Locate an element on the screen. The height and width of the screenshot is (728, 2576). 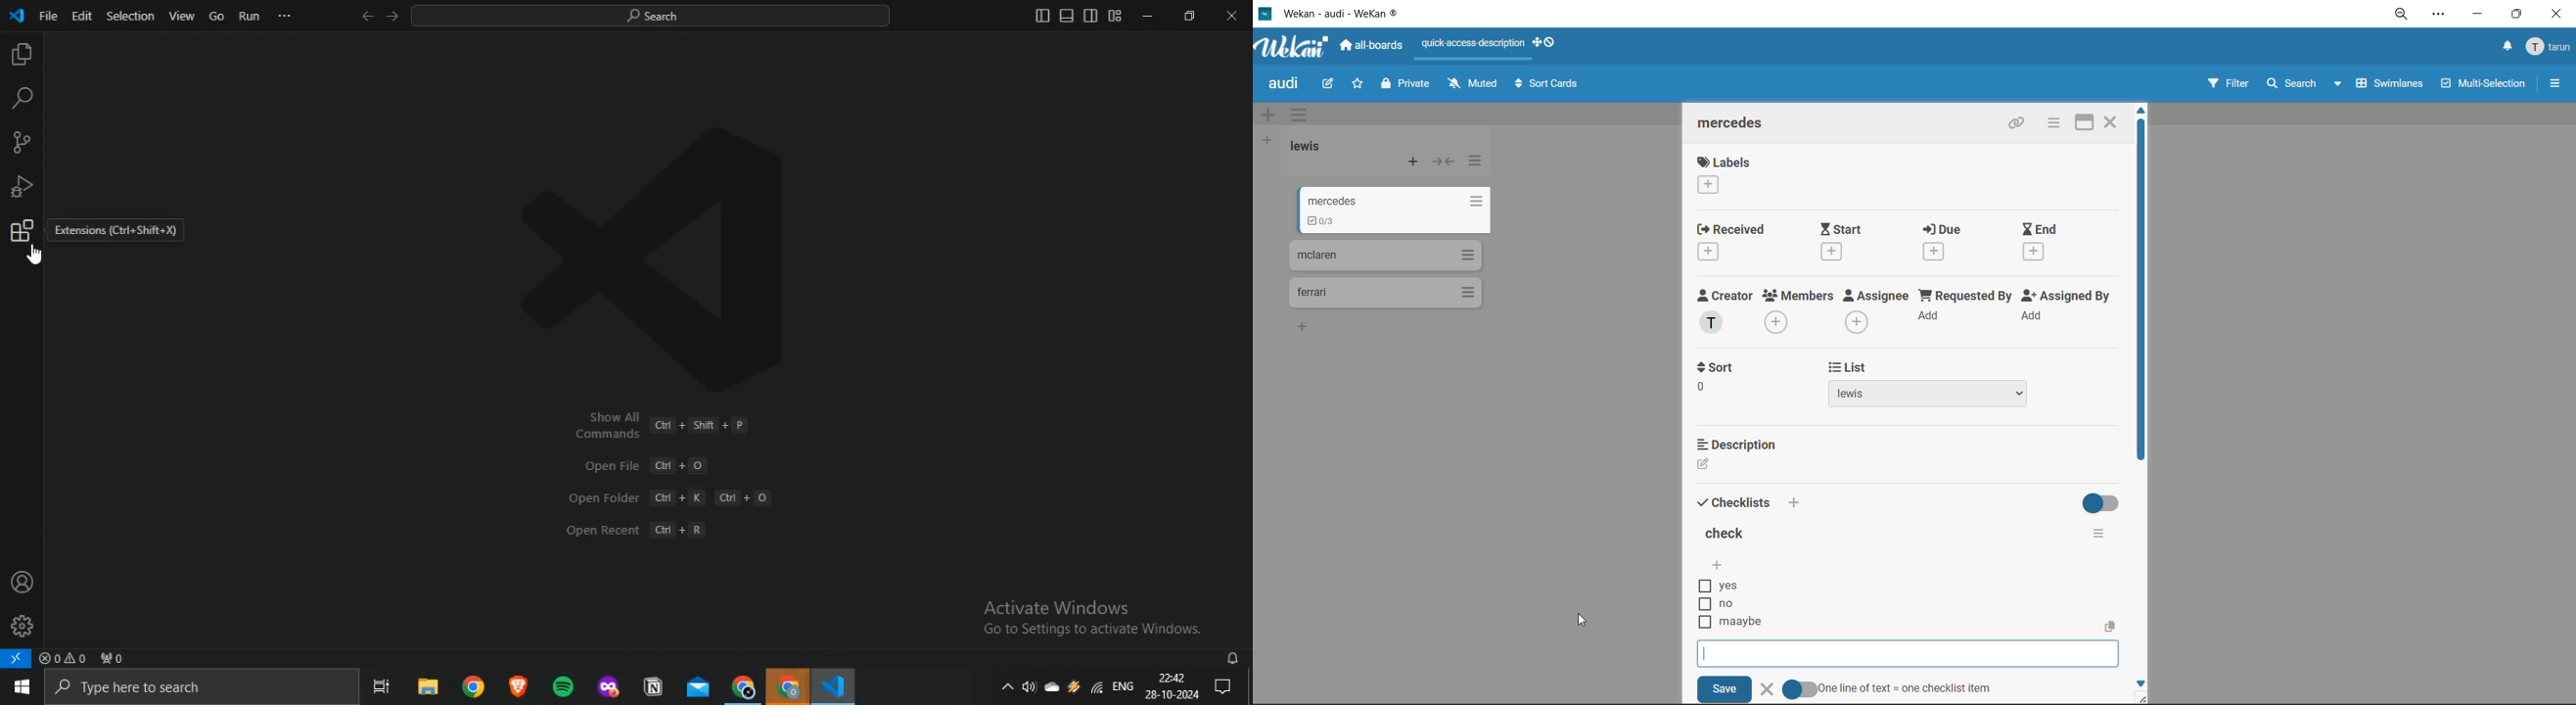
close is located at coordinates (2556, 16).